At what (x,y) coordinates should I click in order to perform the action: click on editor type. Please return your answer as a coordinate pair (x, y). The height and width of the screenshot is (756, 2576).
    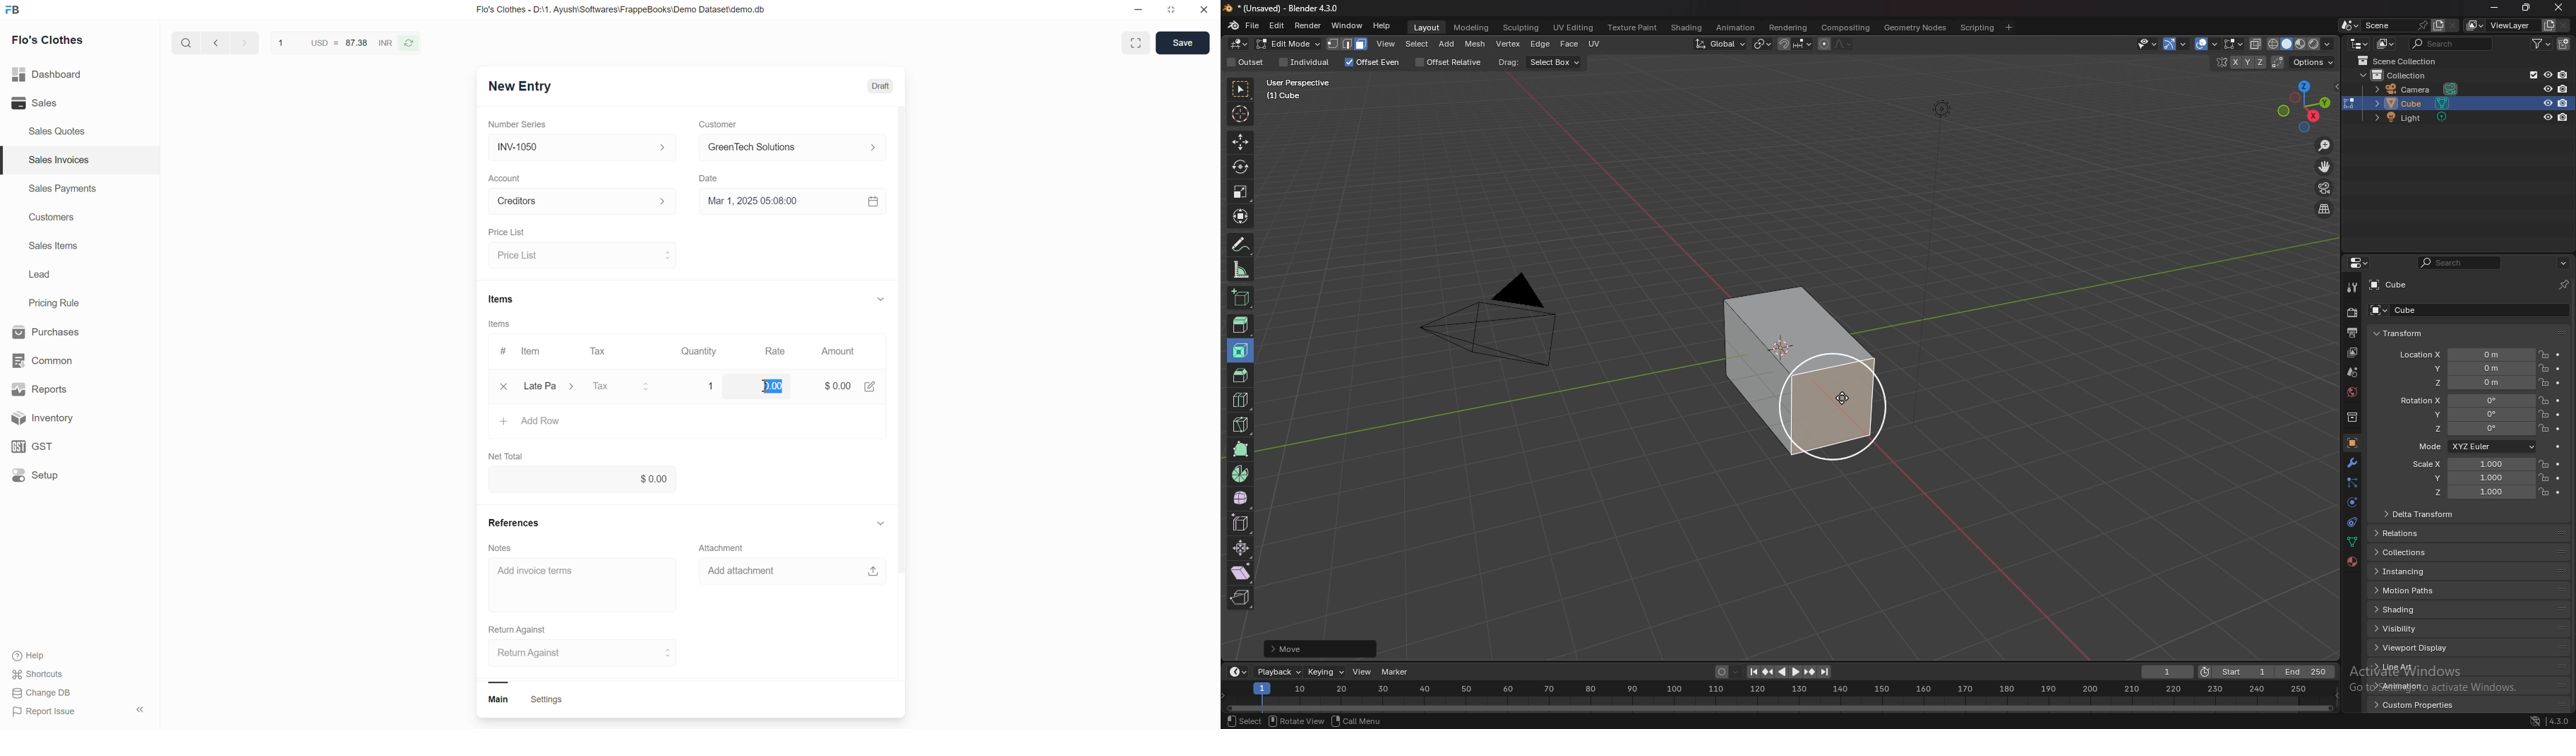
    Looking at the image, I should click on (2359, 263).